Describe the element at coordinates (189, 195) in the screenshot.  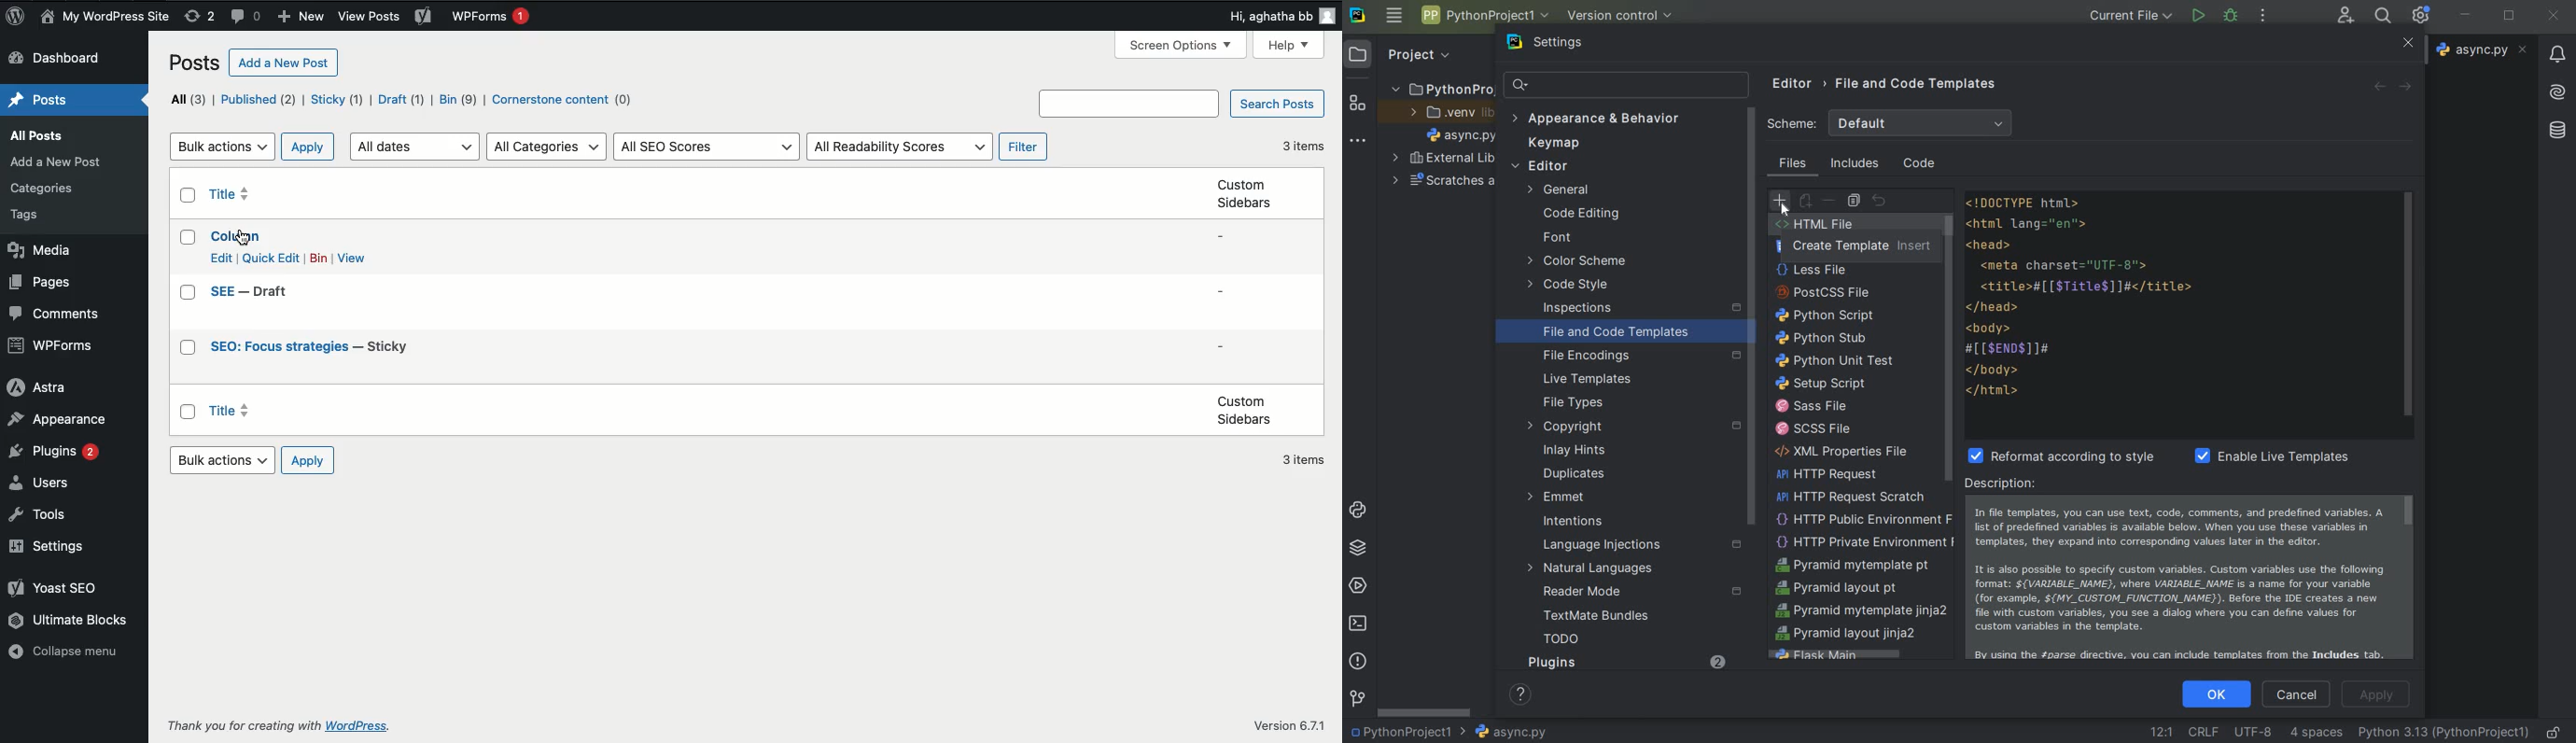
I see `Checkbox` at that location.